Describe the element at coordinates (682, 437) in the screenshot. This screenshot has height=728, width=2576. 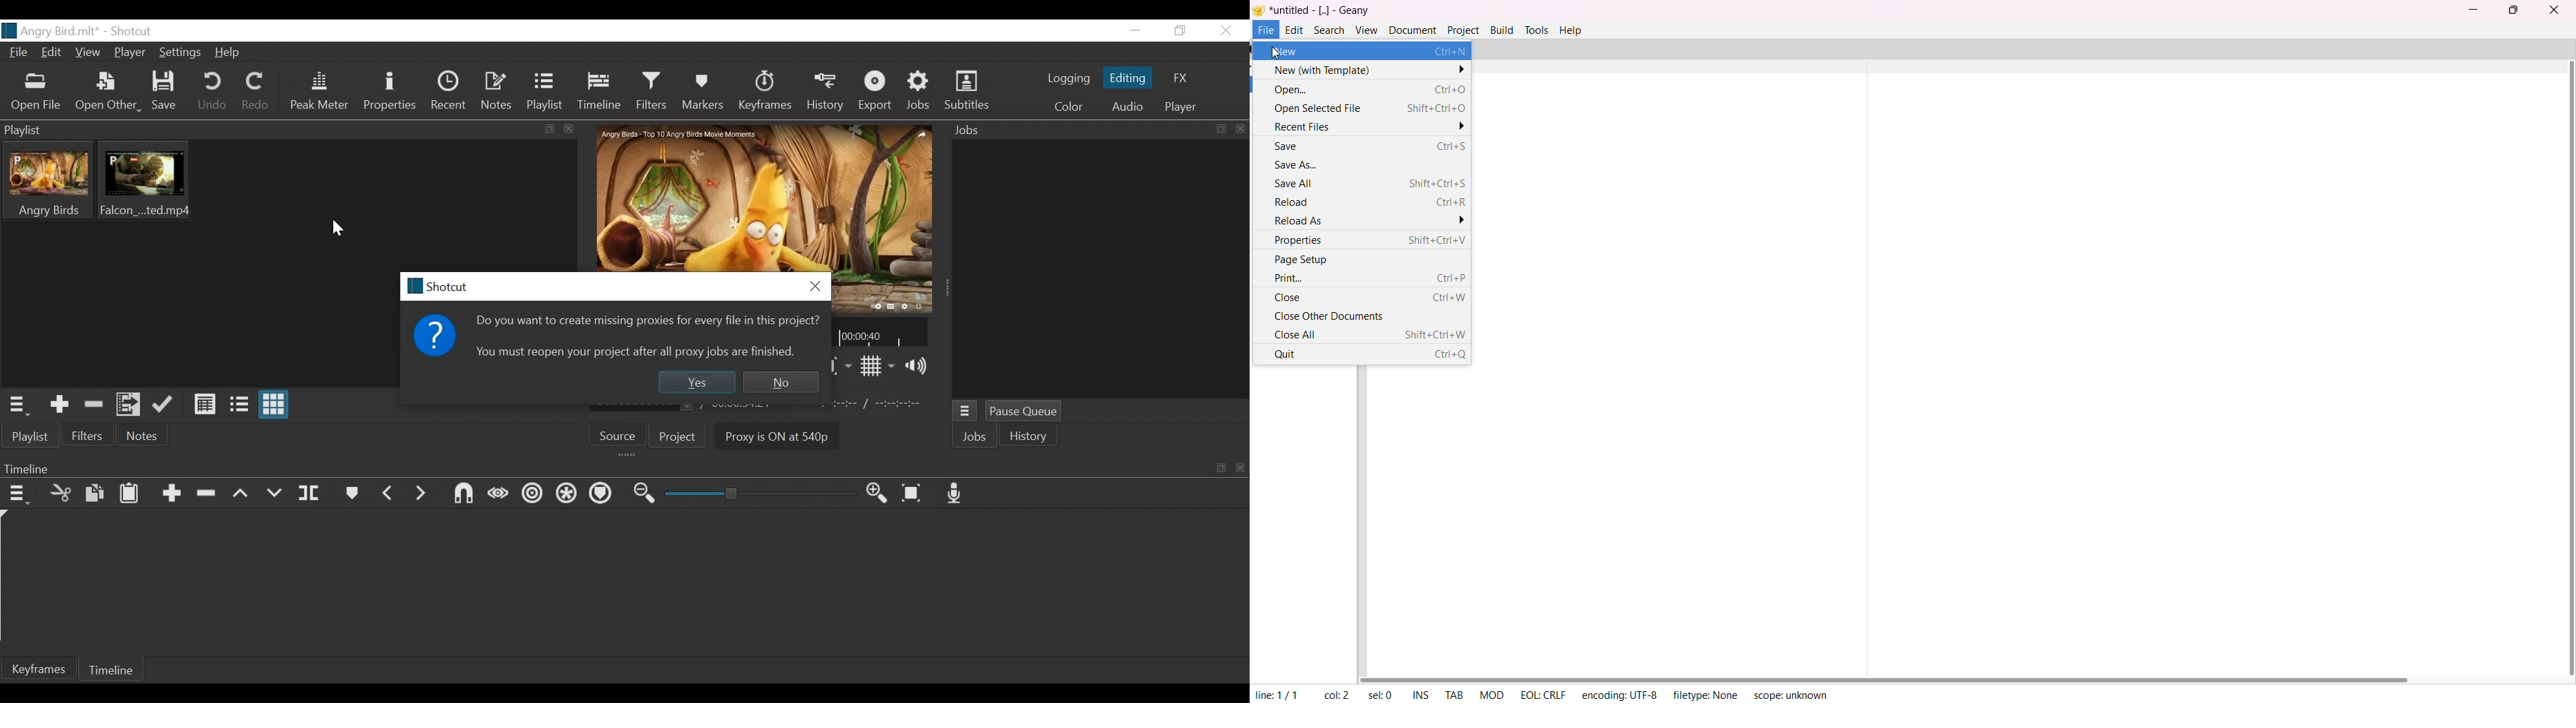
I see `Project` at that location.